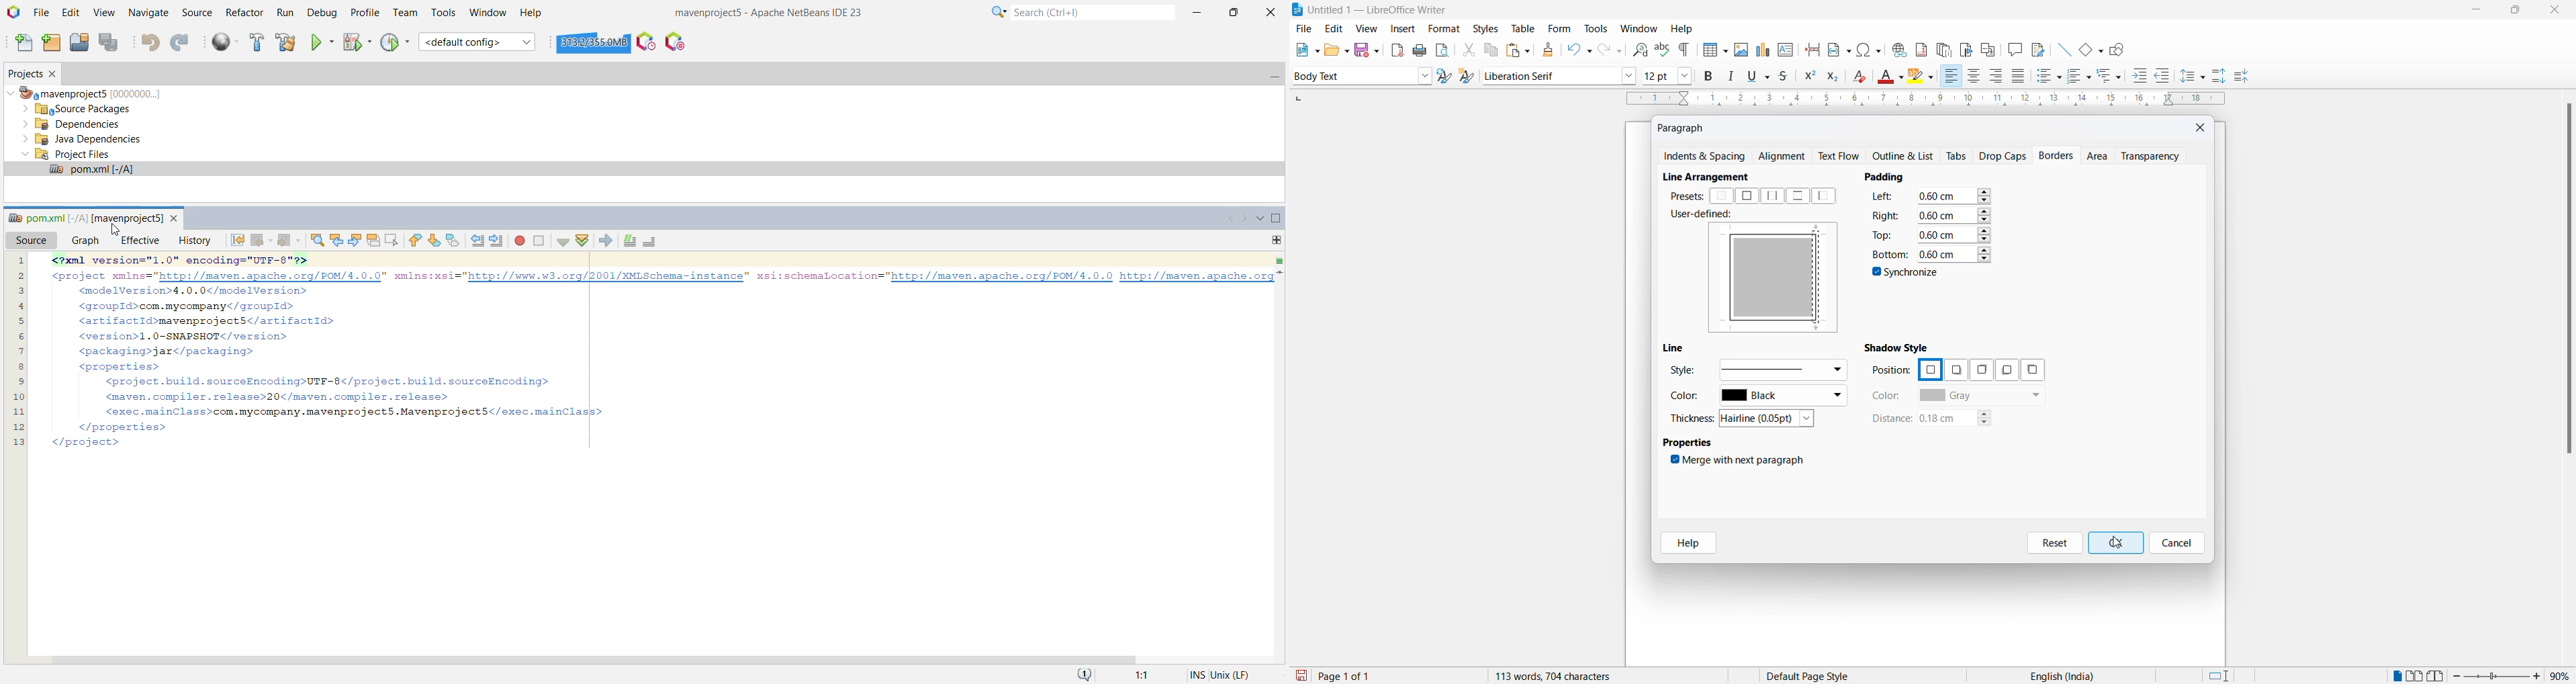 The width and height of the screenshot is (2576, 700). I want to click on File, so click(42, 13).